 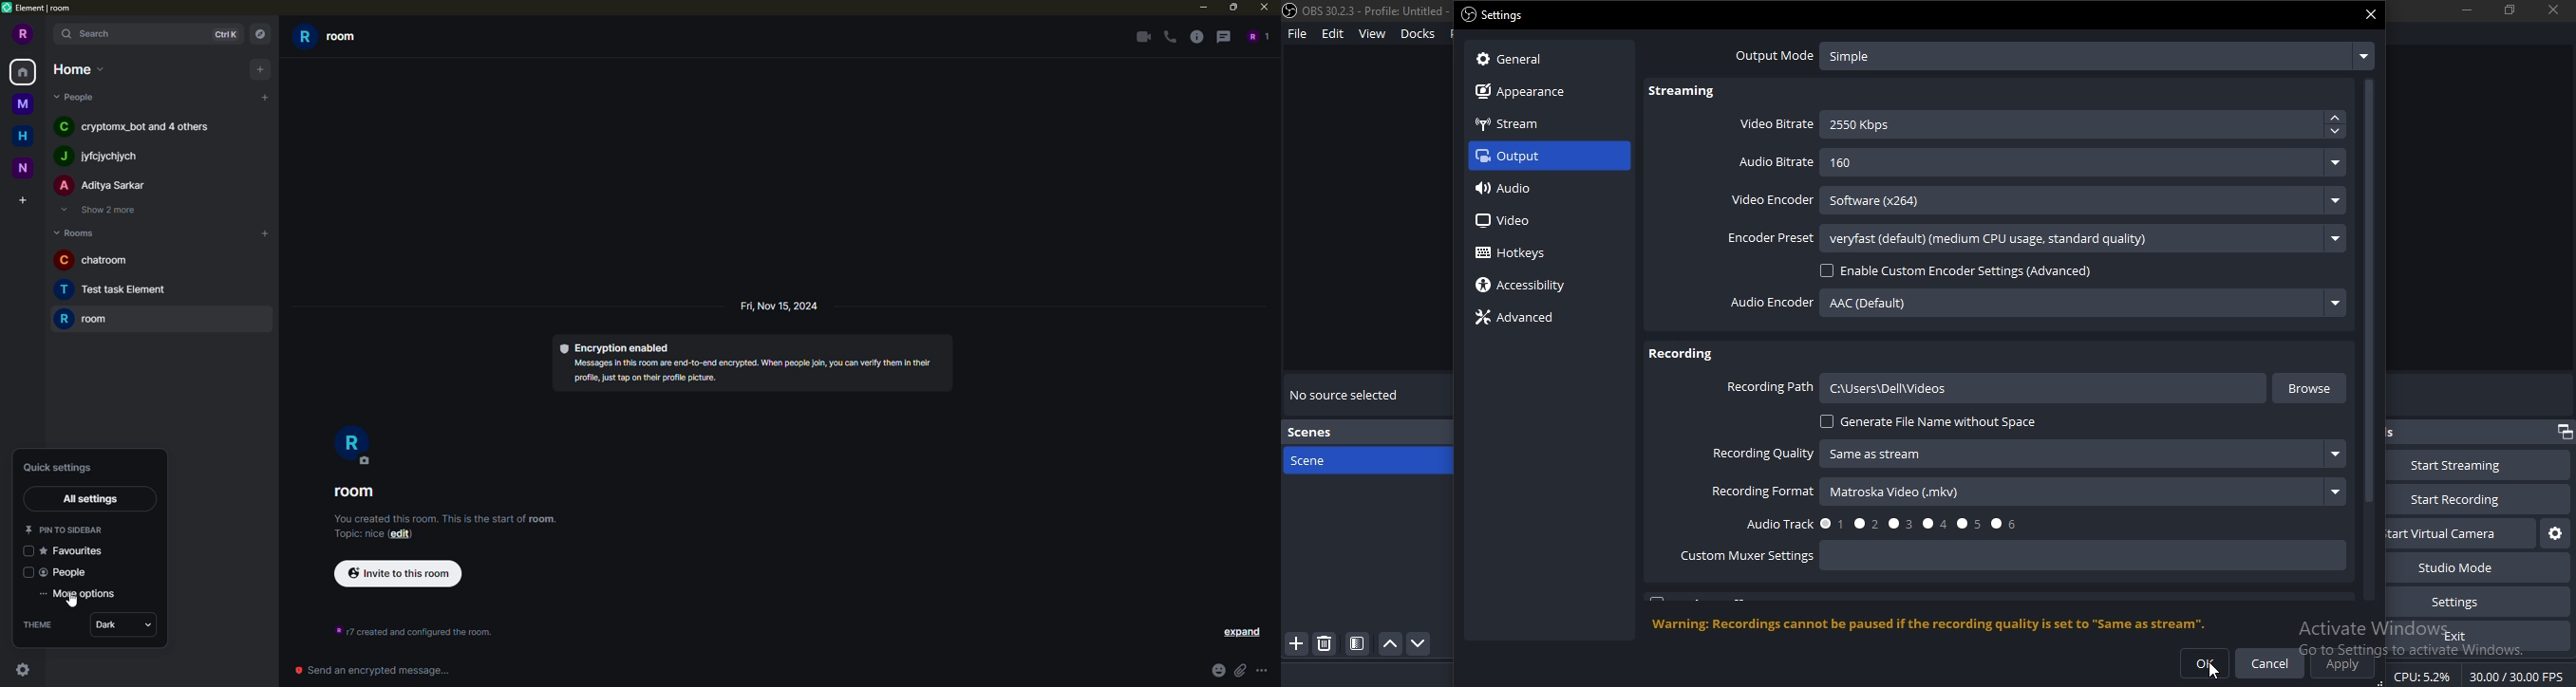 What do you see at coordinates (430, 519) in the screenshot?
I see `You created this room. This is the start of room.` at bounding box center [430, 519].